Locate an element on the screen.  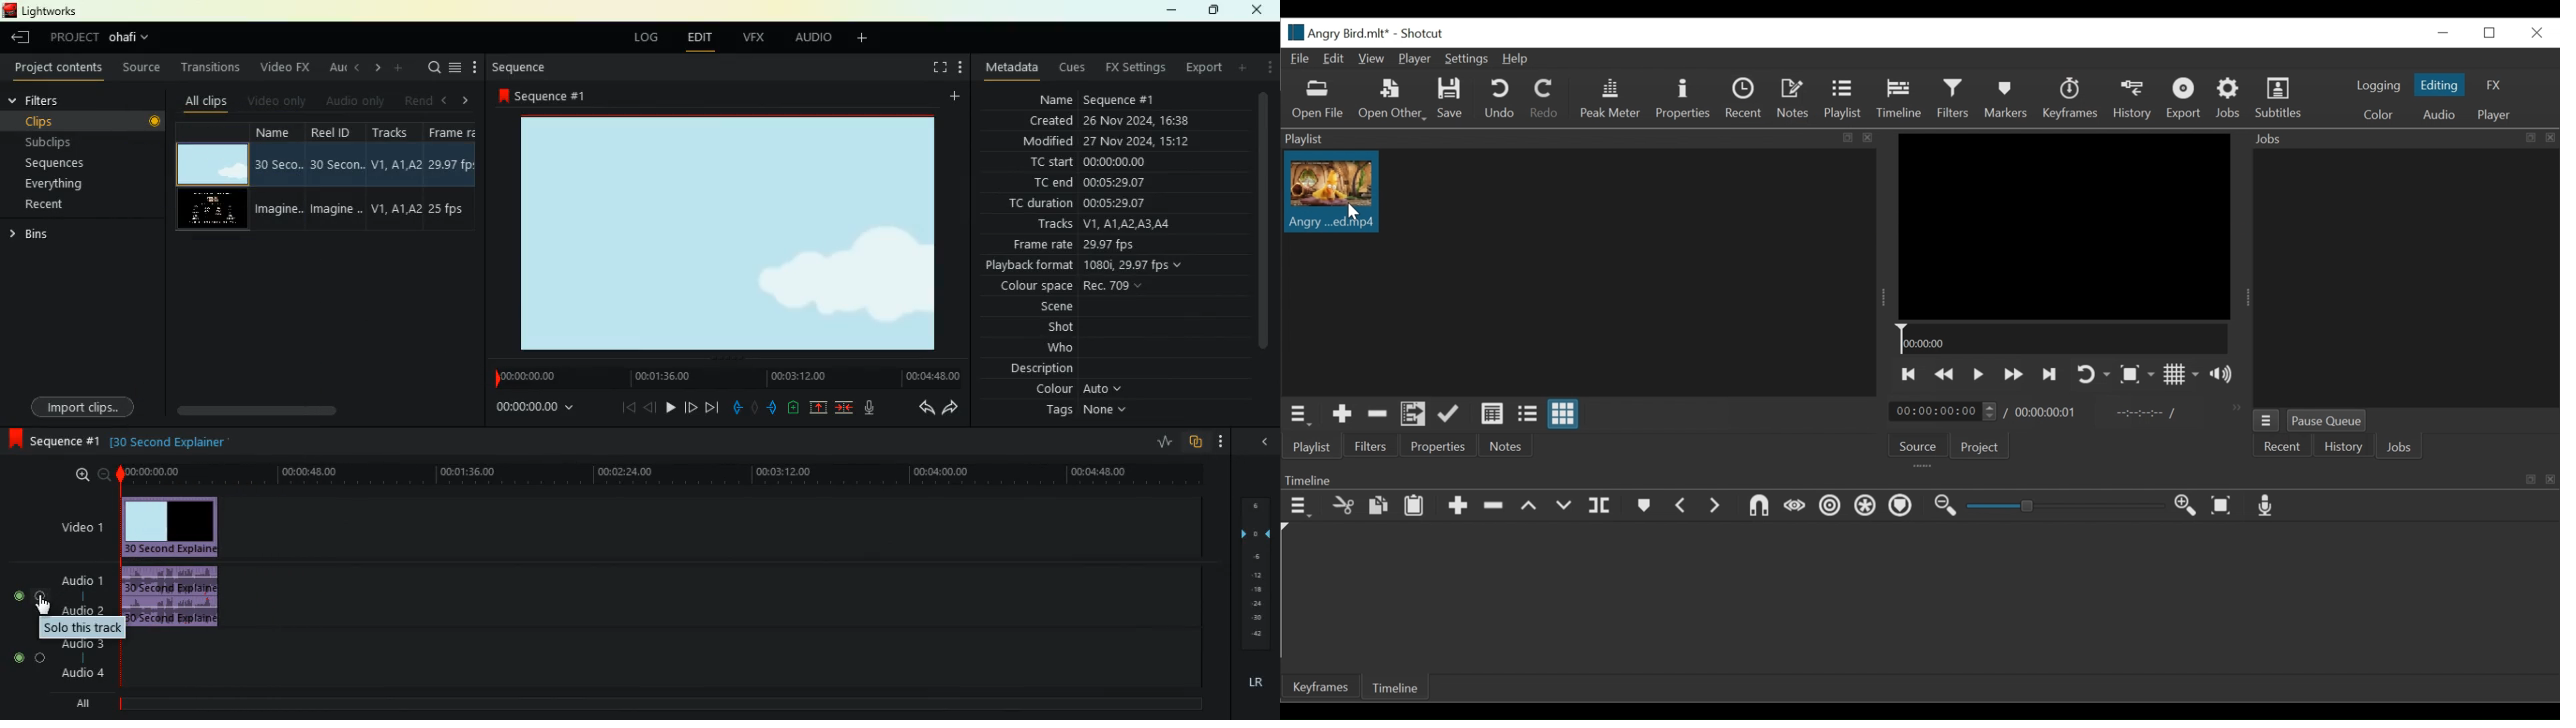
all is located at coordinates (78, 704).